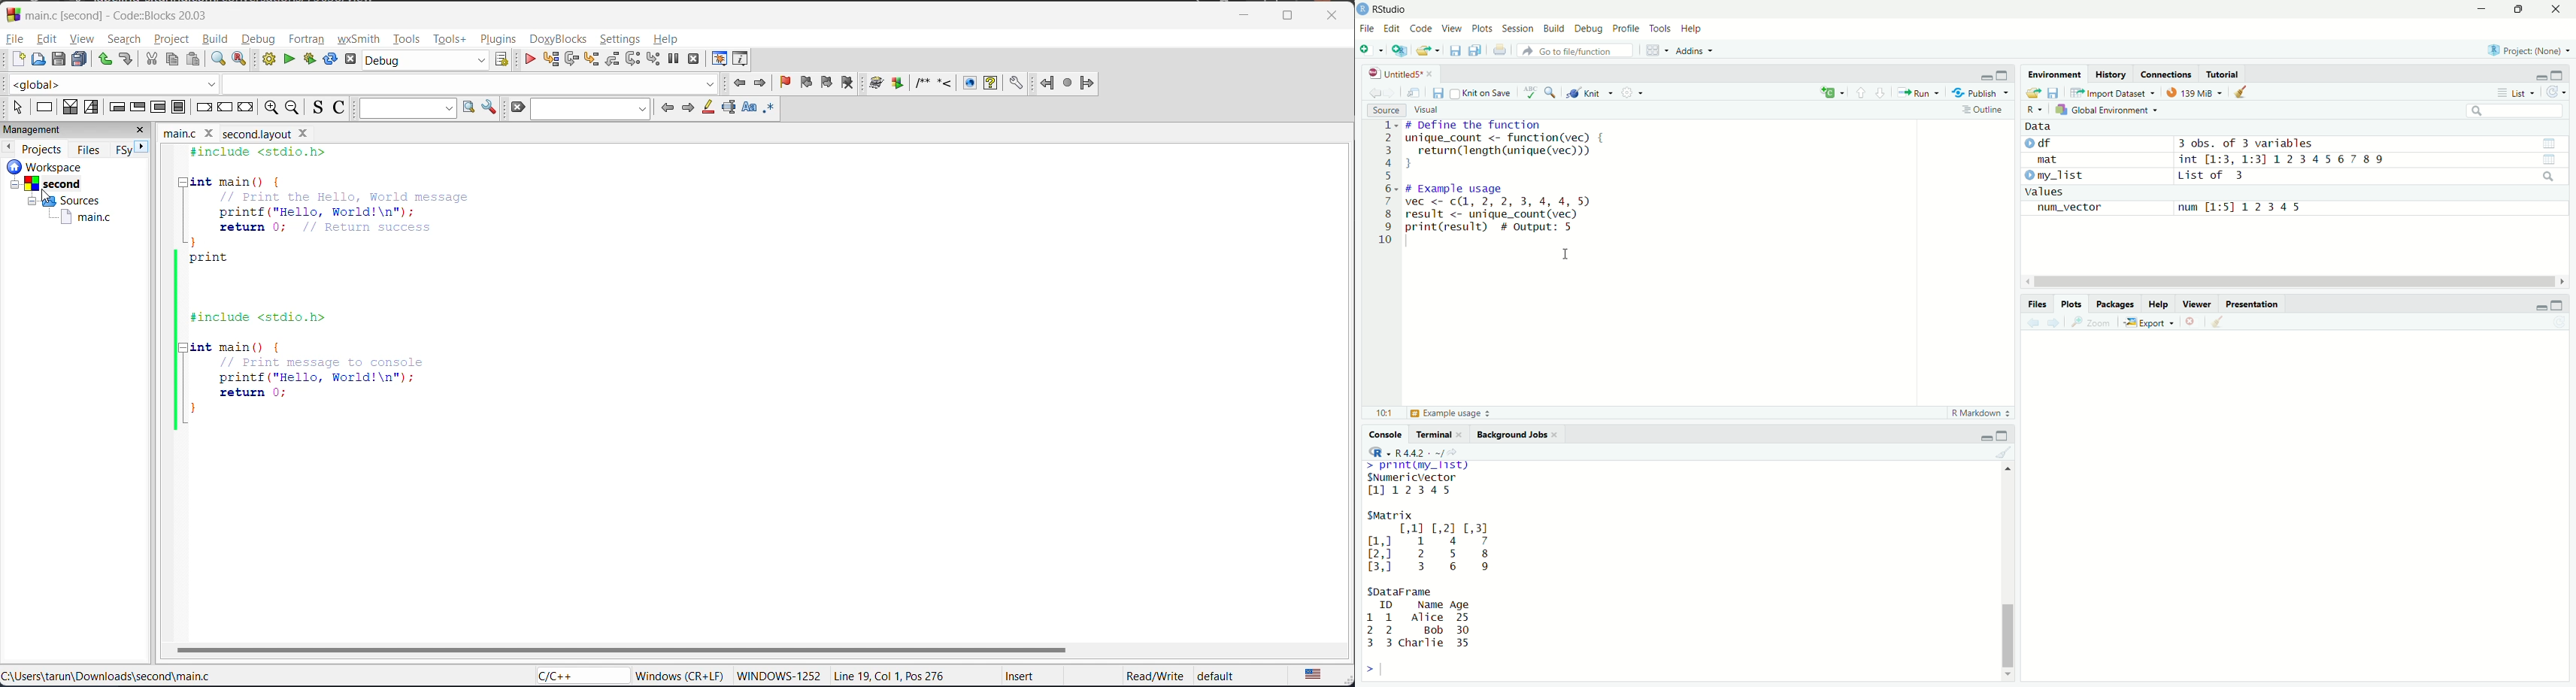  What do you see at coordinates (805, 80) in the screenshot?
I see `previous bookmark` at bounding box center [805, 80].